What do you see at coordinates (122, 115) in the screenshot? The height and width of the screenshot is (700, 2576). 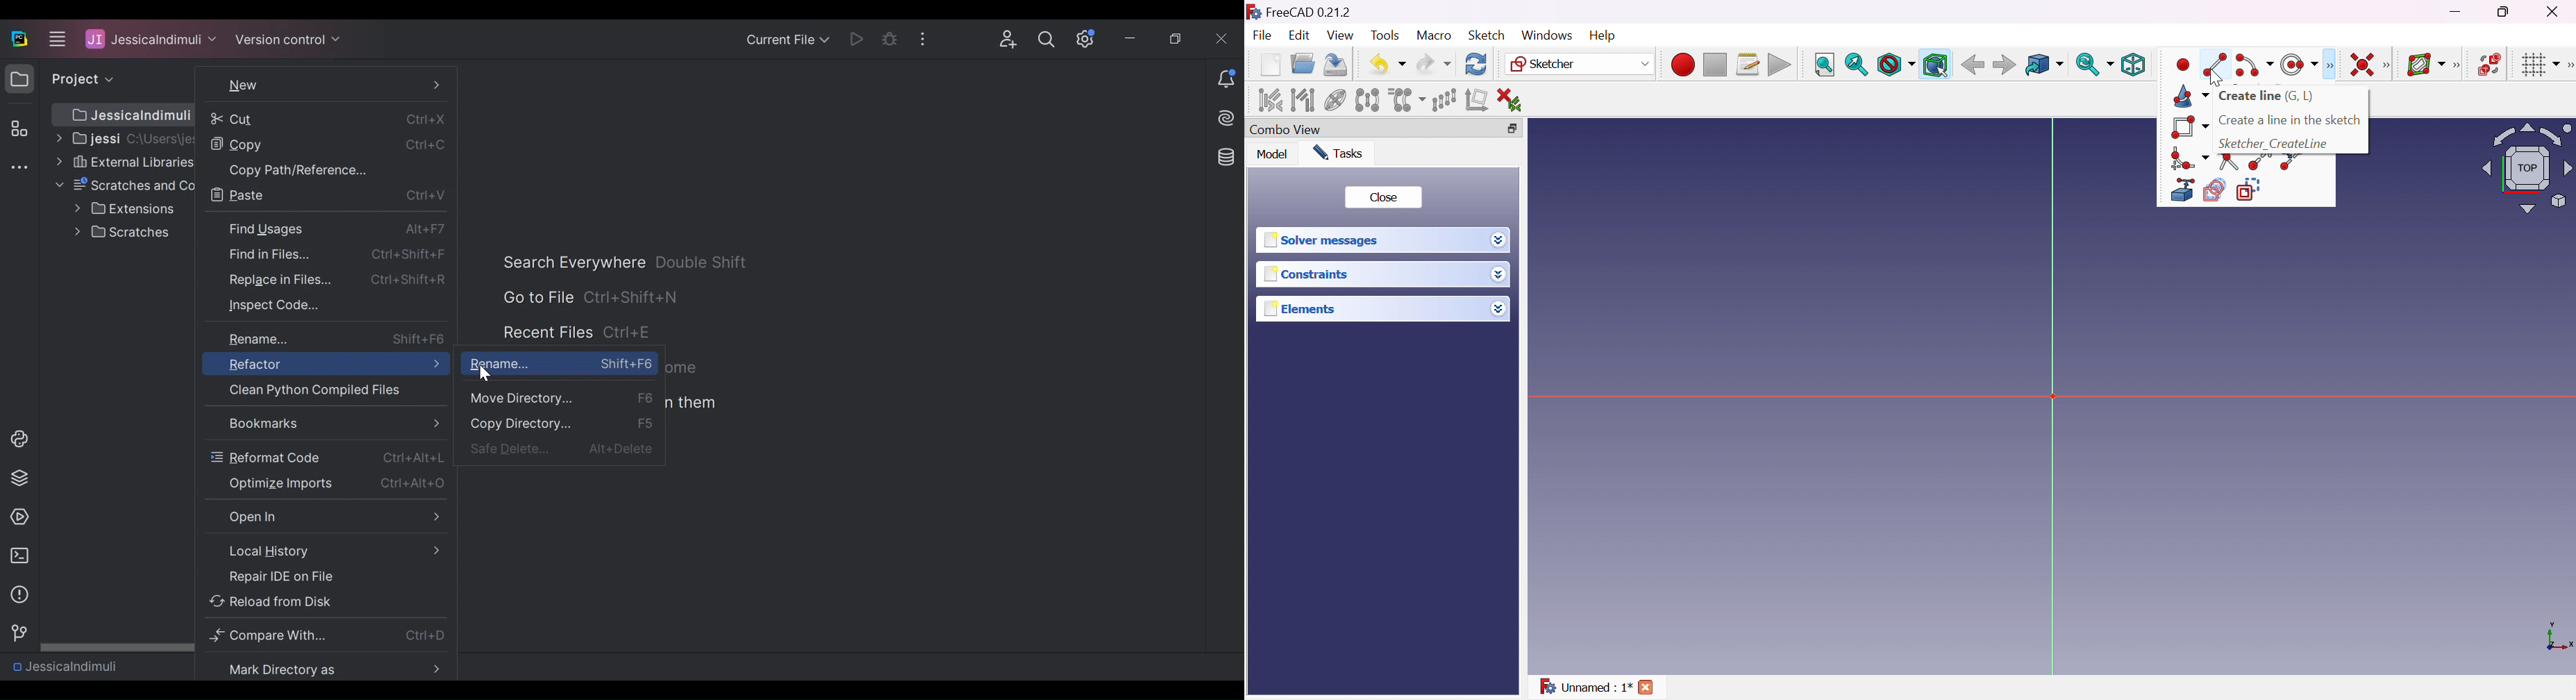 I see `Project Path` at bounding box center [122, 115].